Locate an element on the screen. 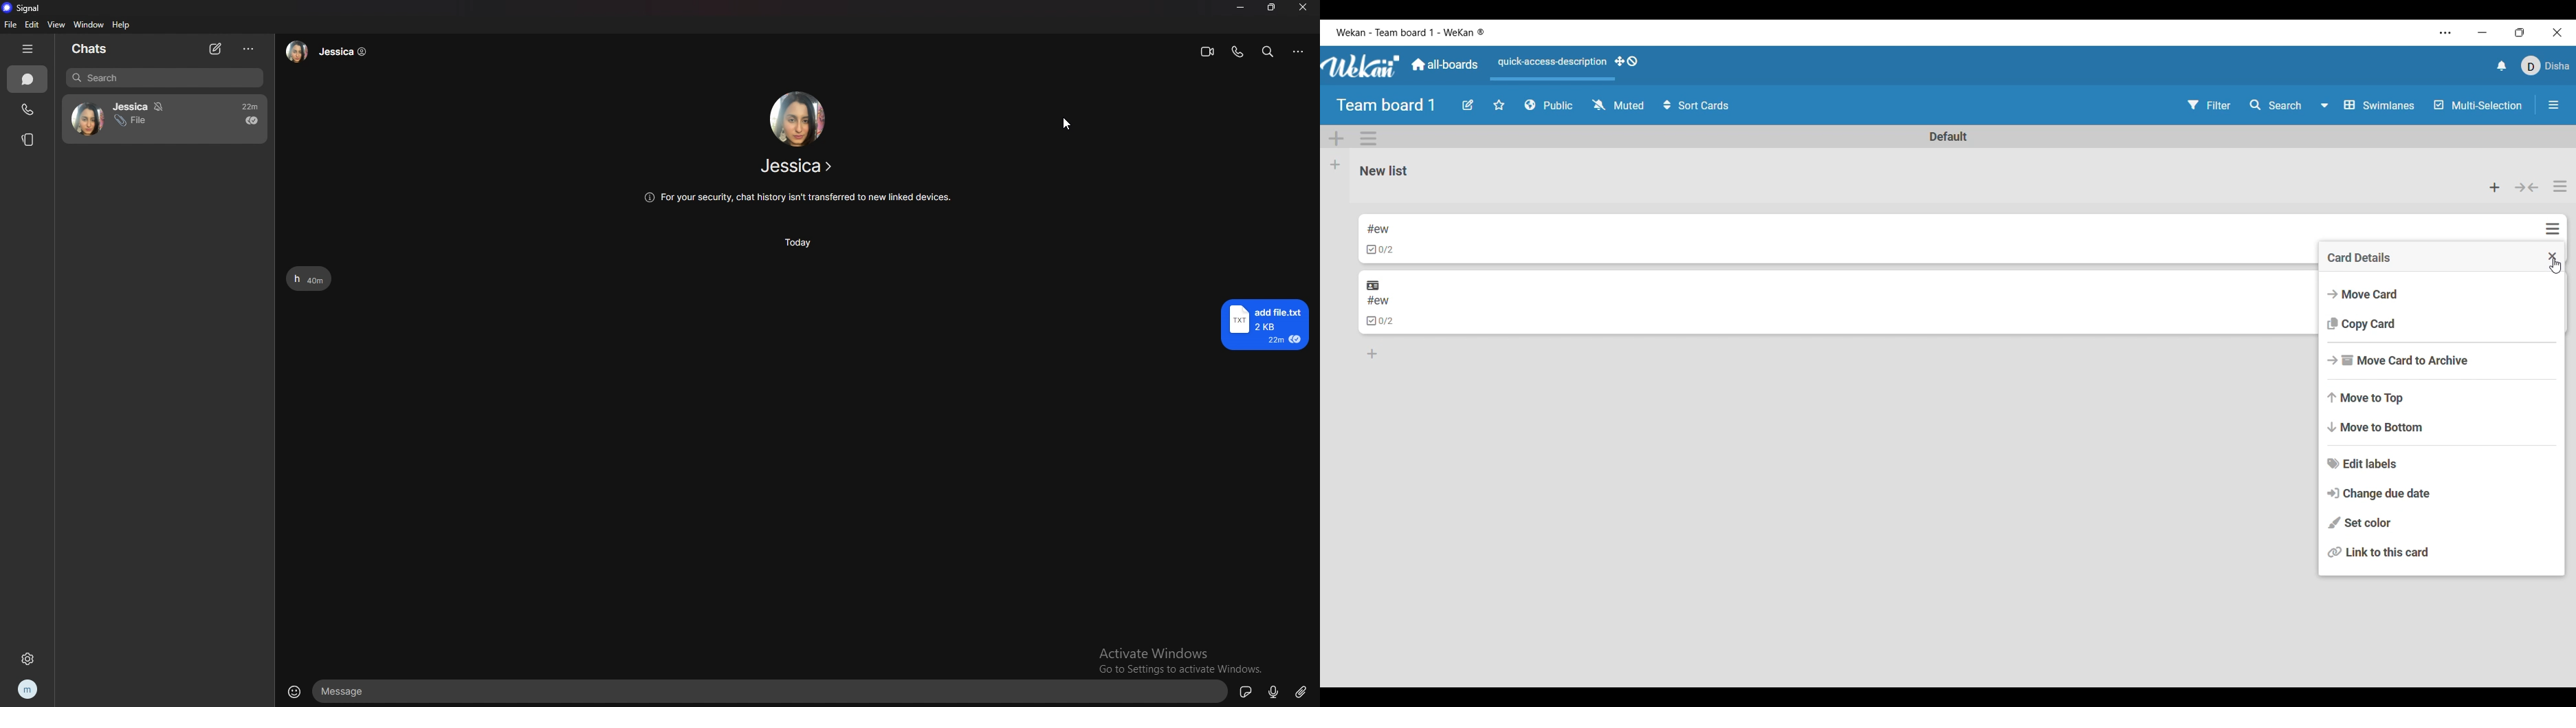 This screenshot has width=2576, height=728. settings is located at coordinates (27, 659).